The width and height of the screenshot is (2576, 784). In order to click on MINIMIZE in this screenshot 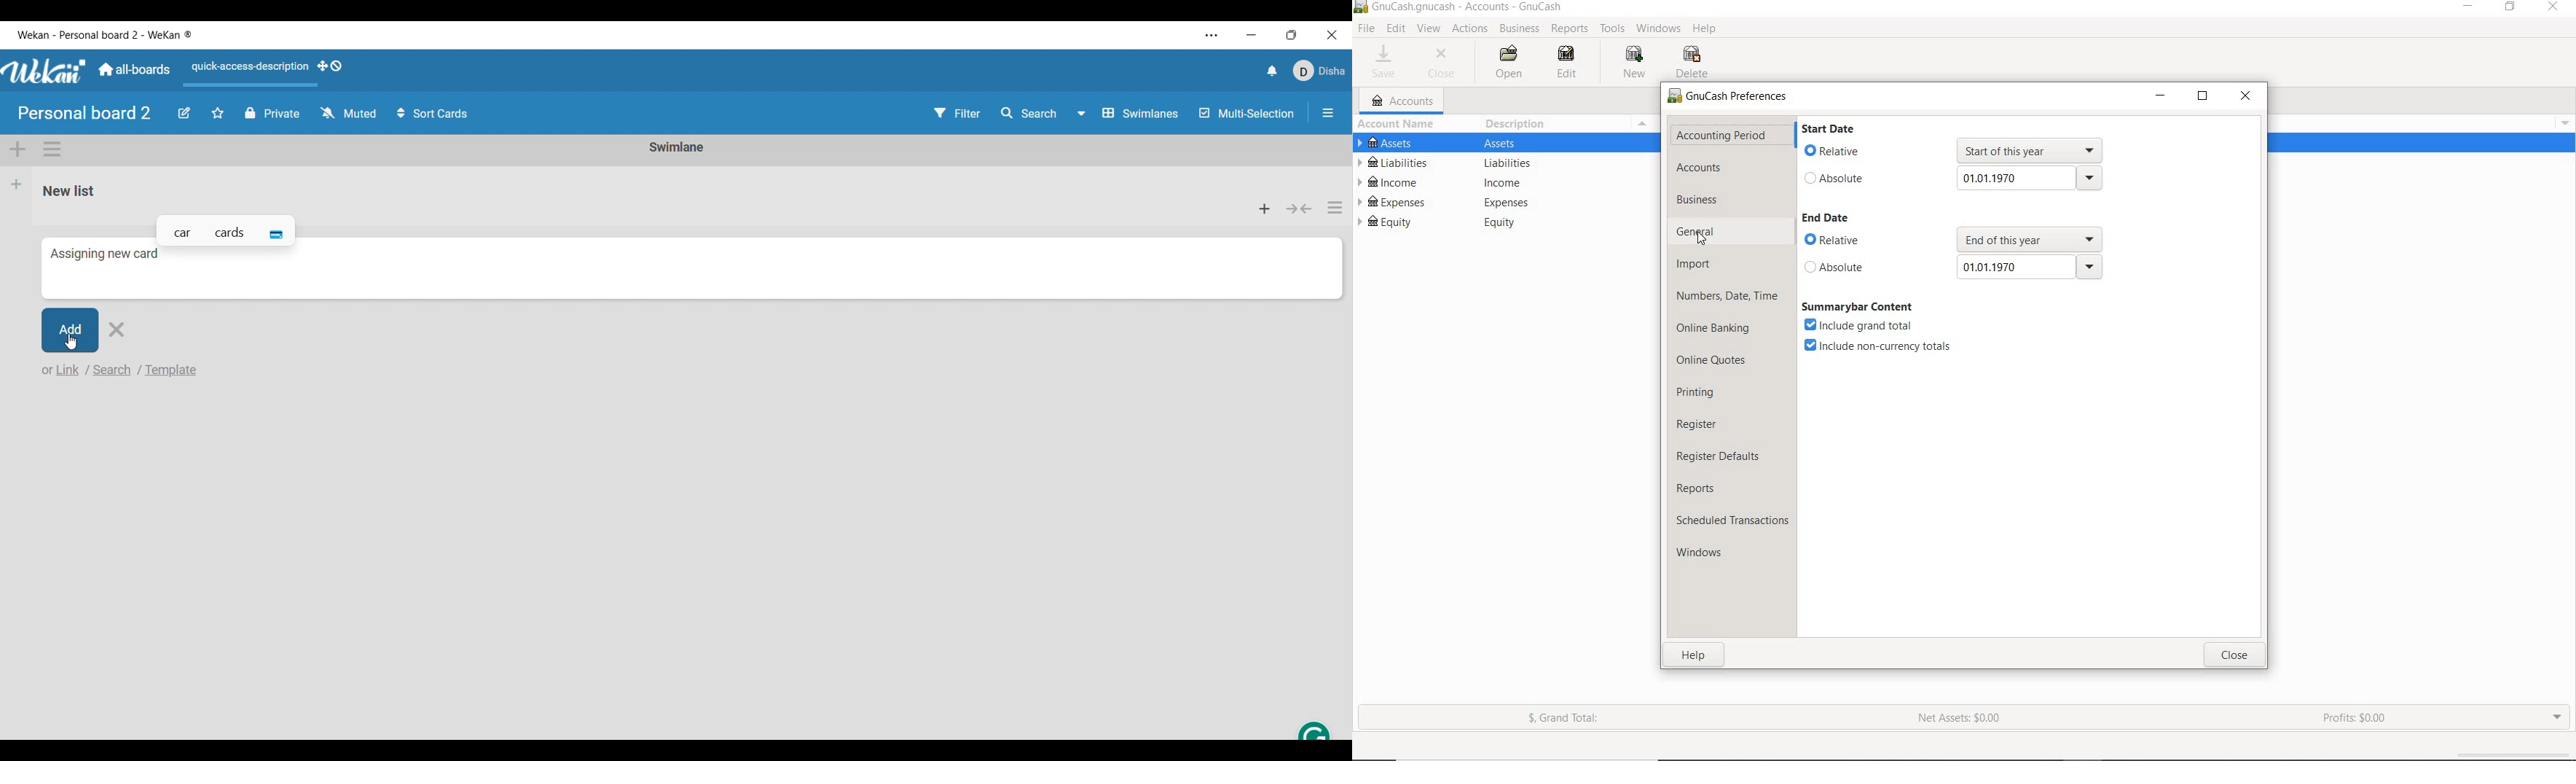, I will do `click(2161, 98)`.